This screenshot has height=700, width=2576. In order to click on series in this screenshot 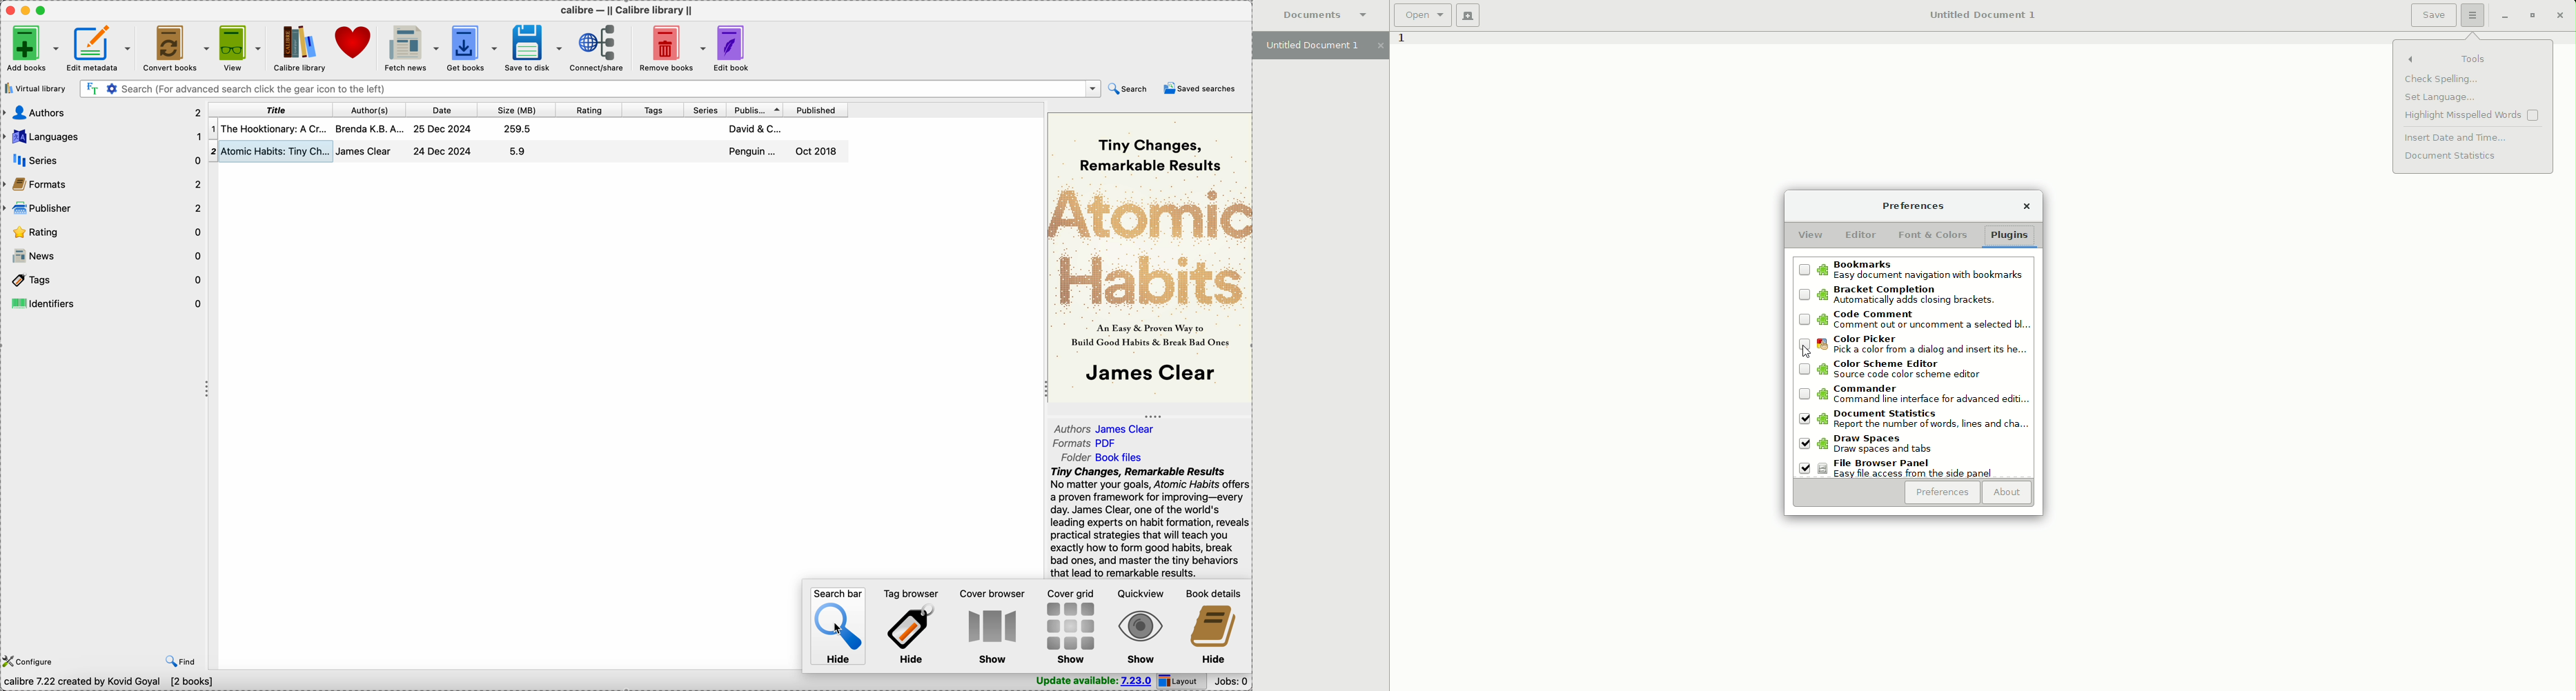, I will do `click(706, 110)`.